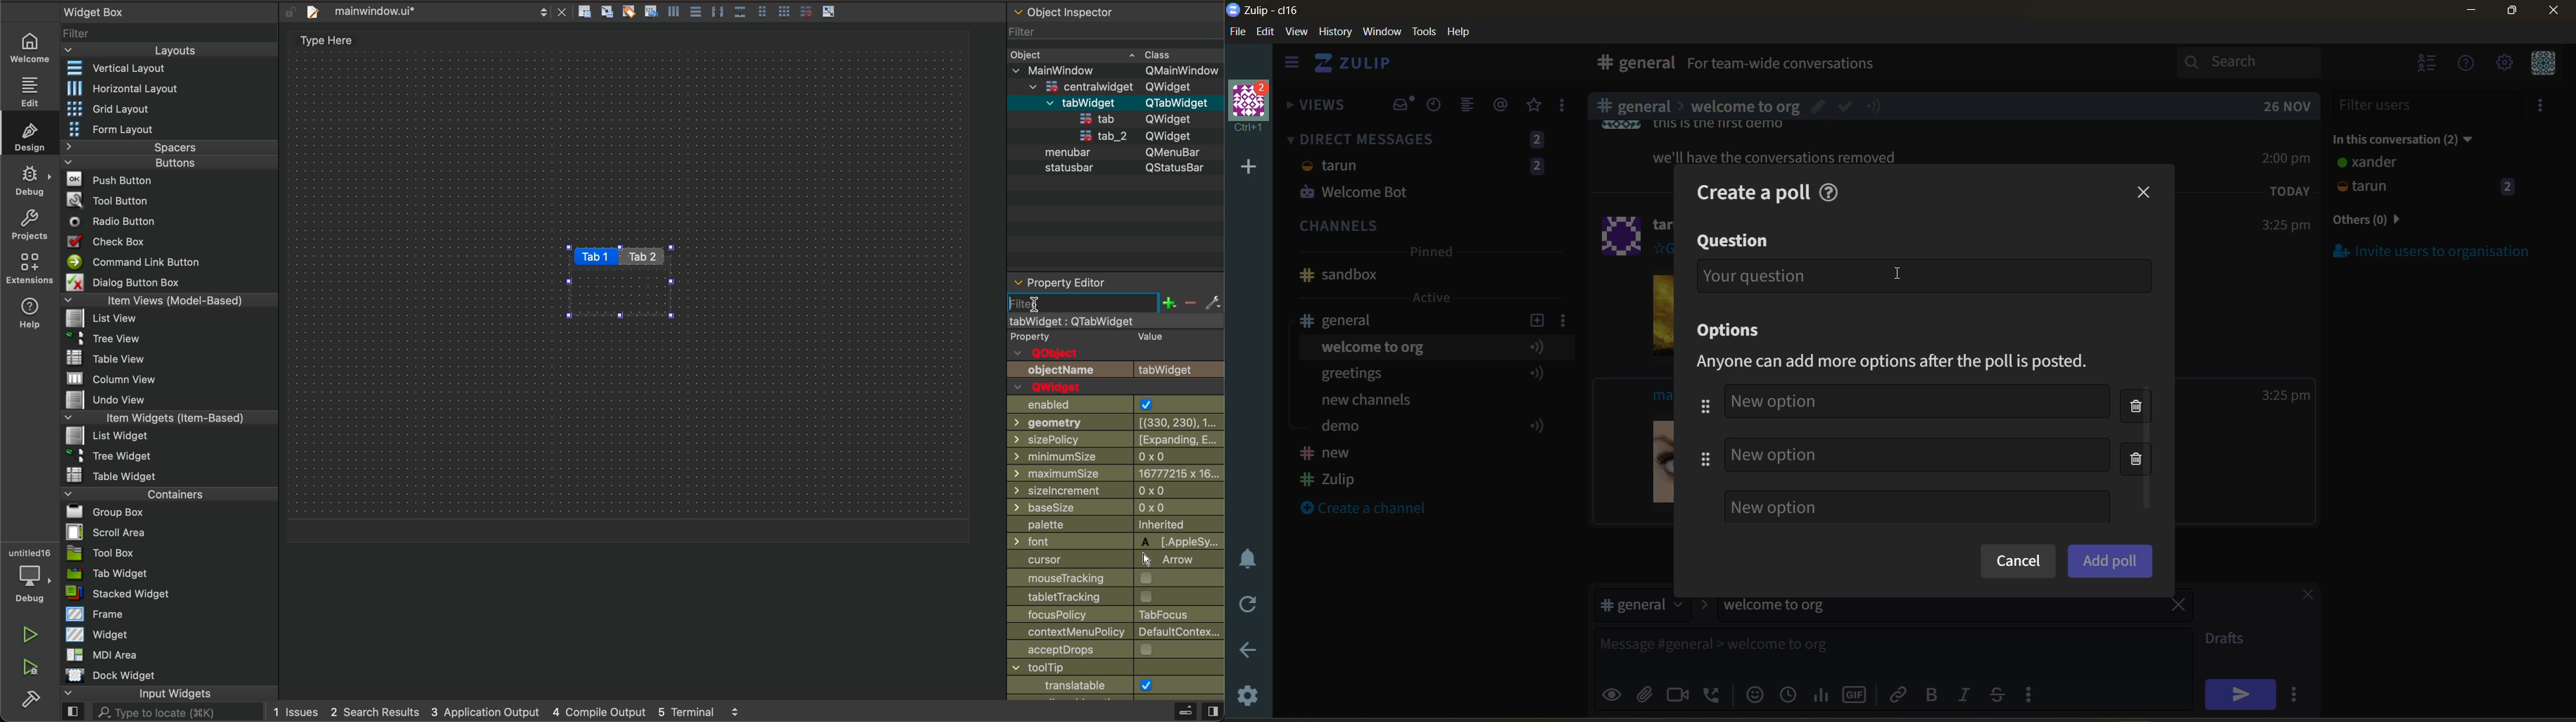  Describe the element at coordinates (2288, 158) in the screenshot. I see `2:00 pm` at that location.